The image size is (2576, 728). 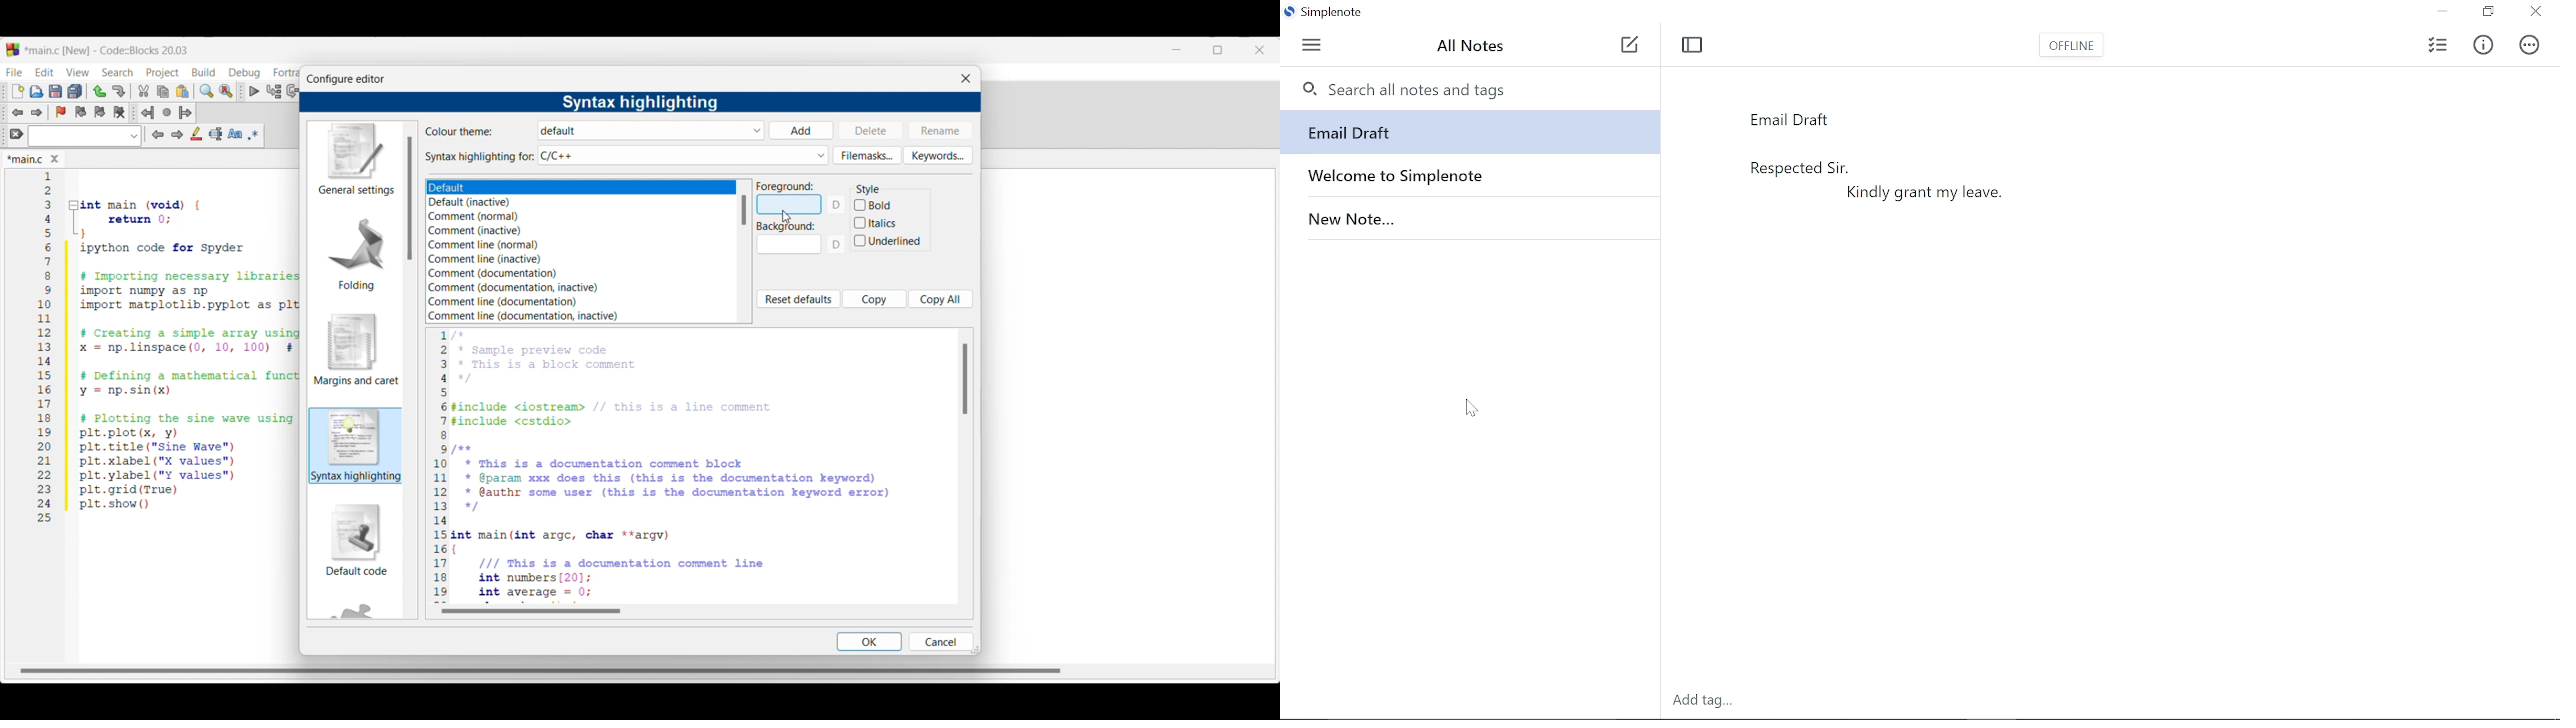 I want to click on Current tab, so click(x=25, y=160).